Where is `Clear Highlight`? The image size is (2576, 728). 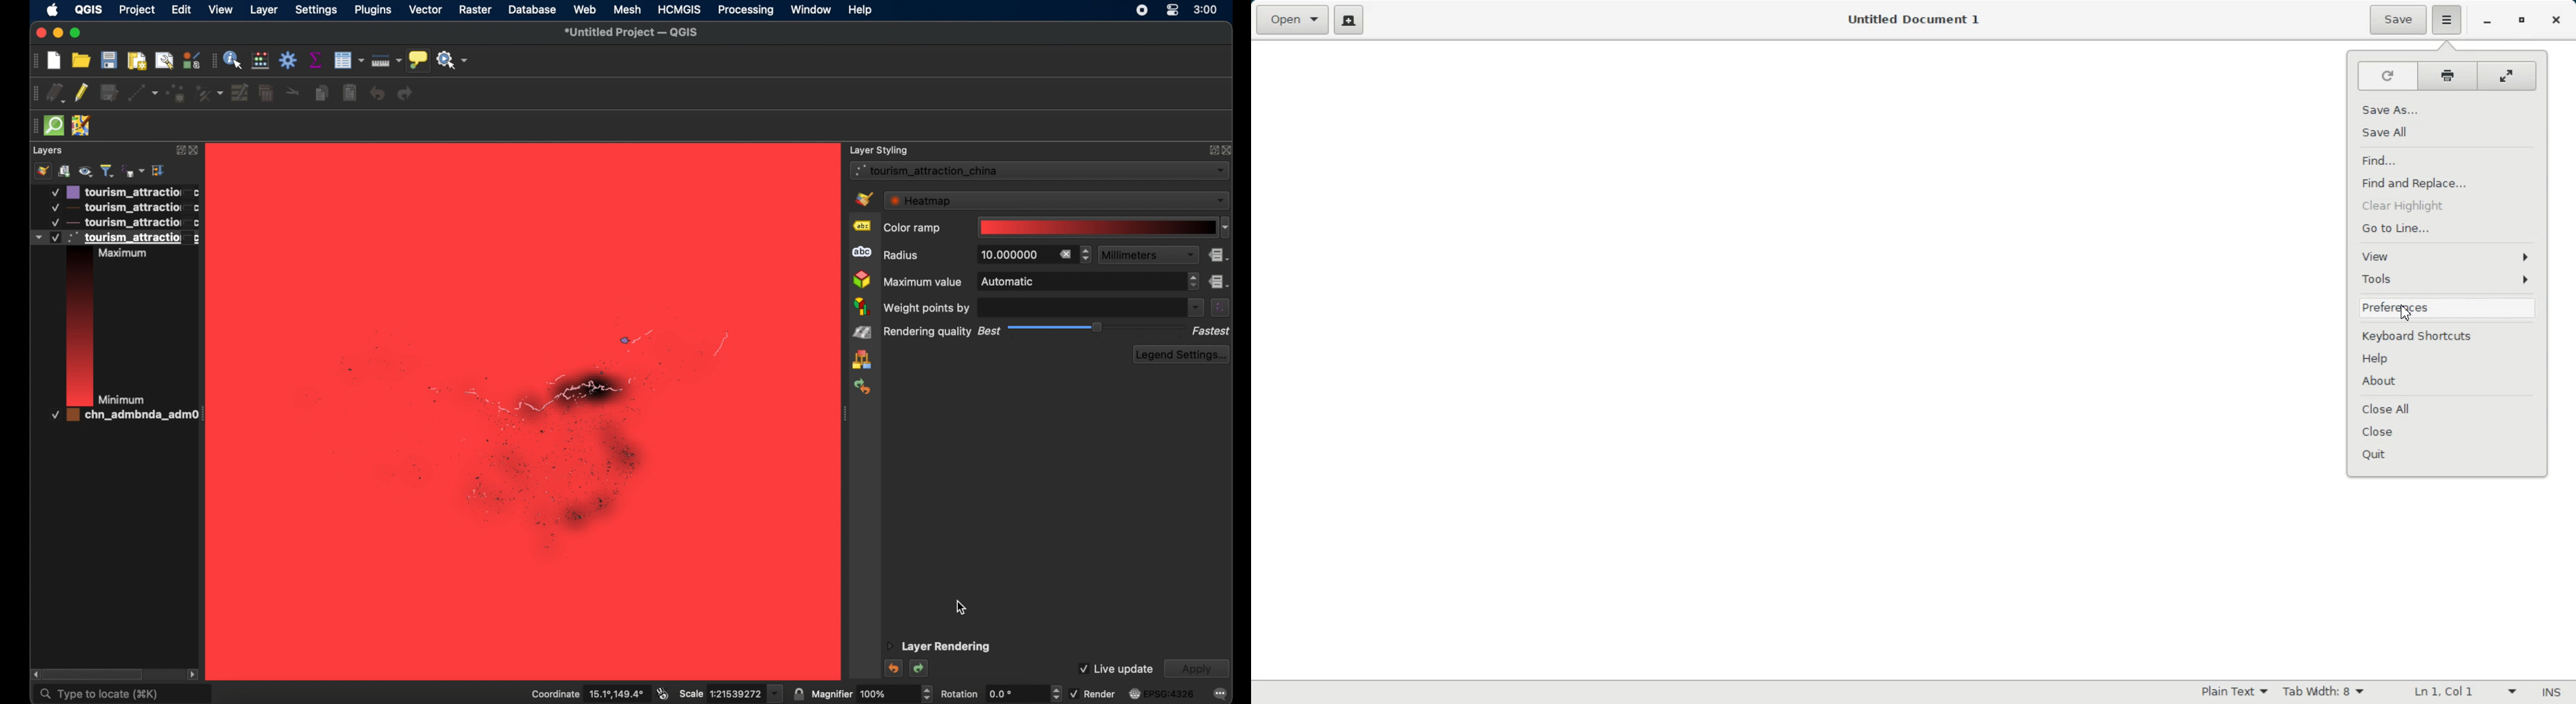
Clear Highlight is located at coordinates (2449, 204).